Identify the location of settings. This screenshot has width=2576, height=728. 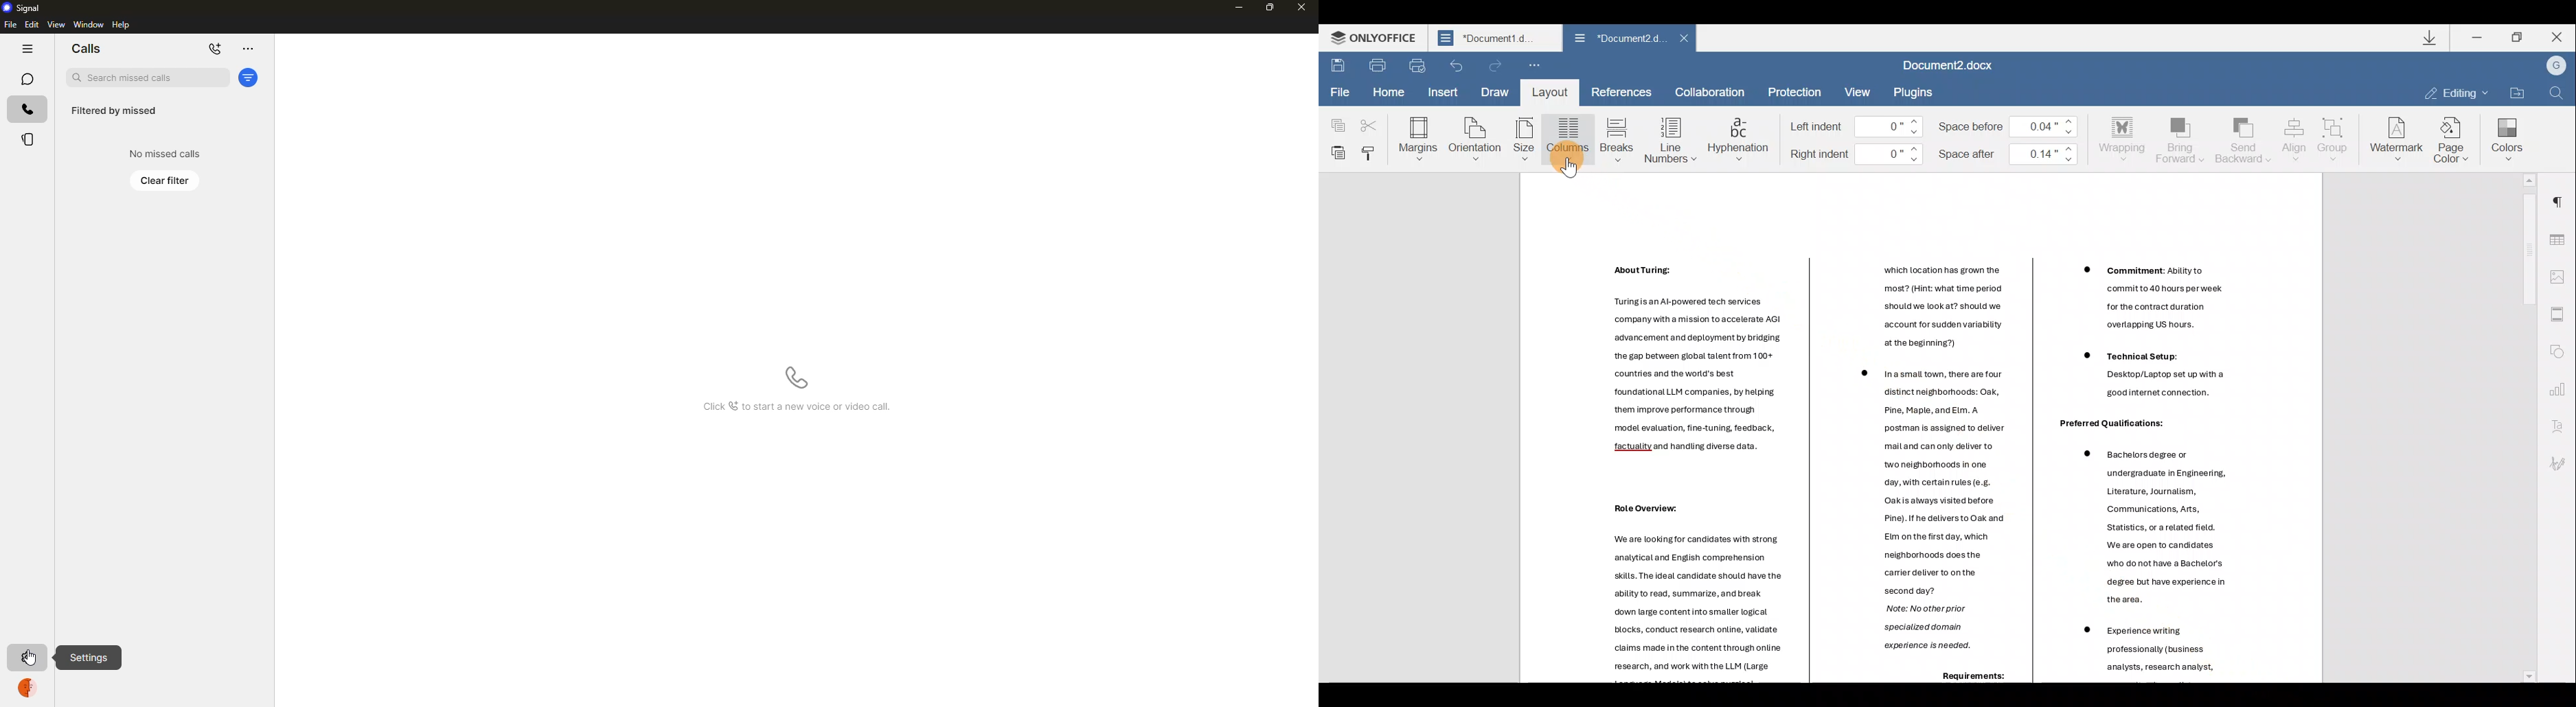
(30, 656).